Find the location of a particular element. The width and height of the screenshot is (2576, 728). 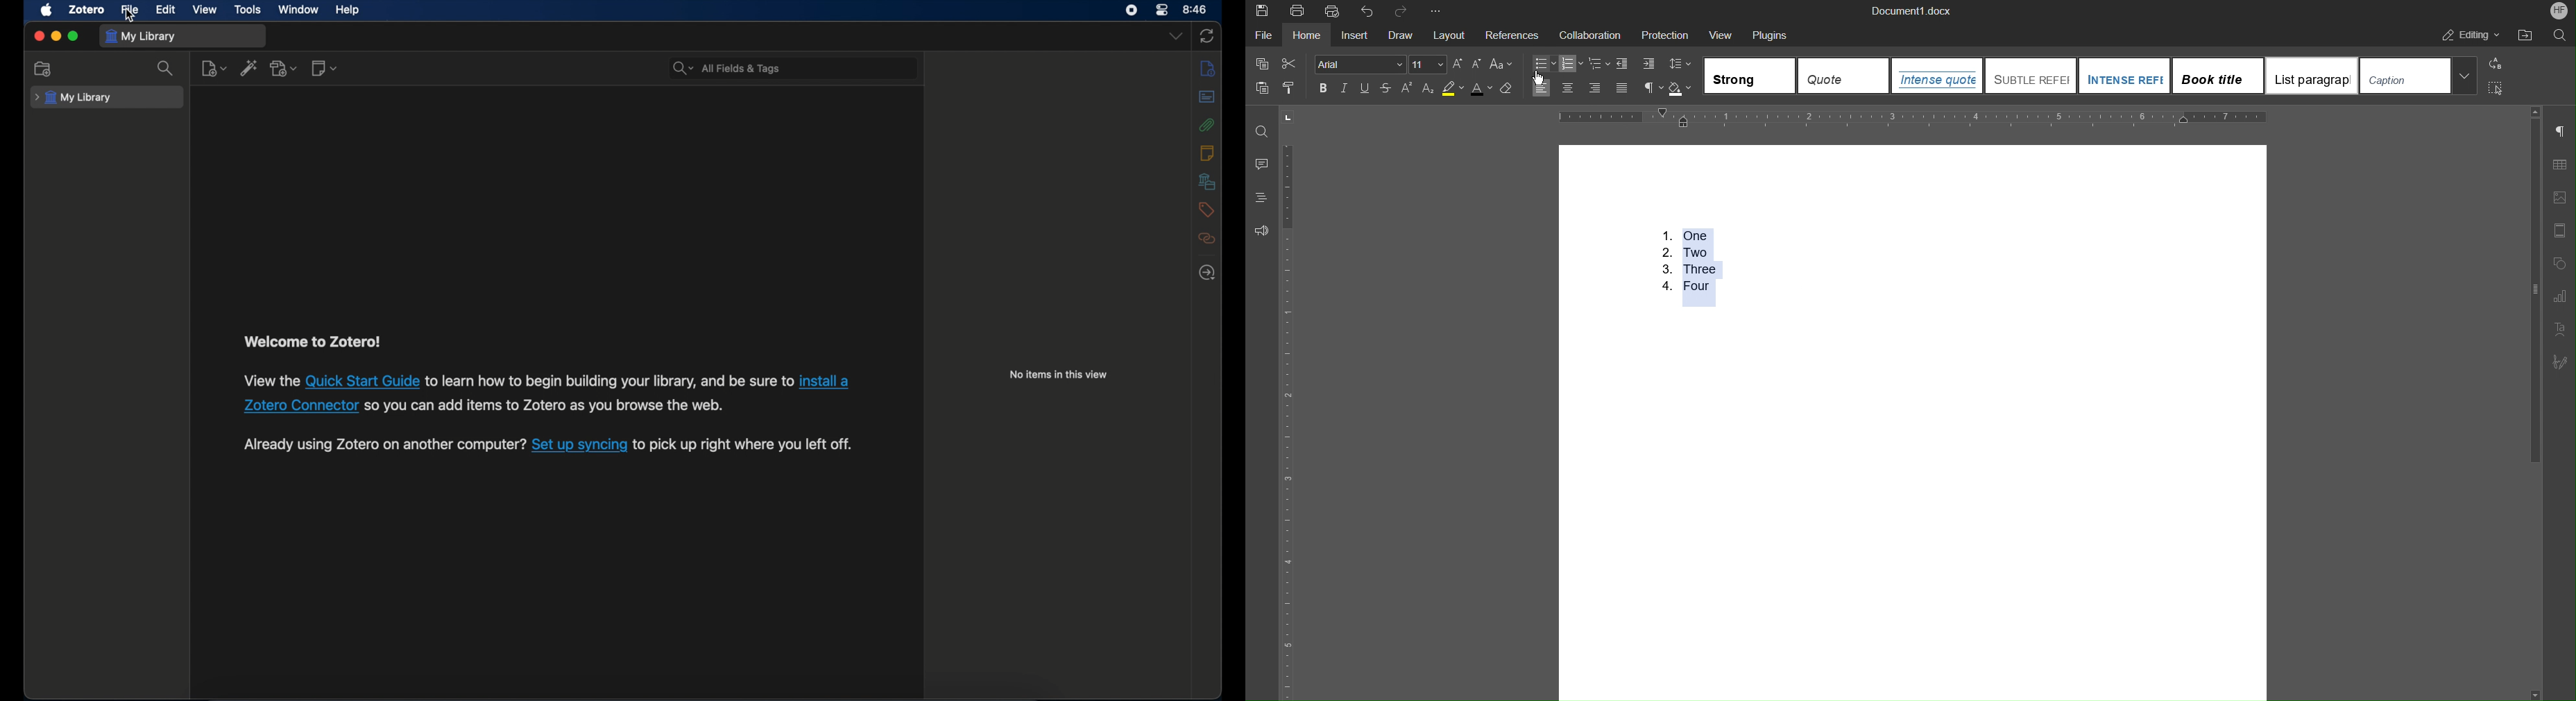

software information is located at coordinates (607, 381).